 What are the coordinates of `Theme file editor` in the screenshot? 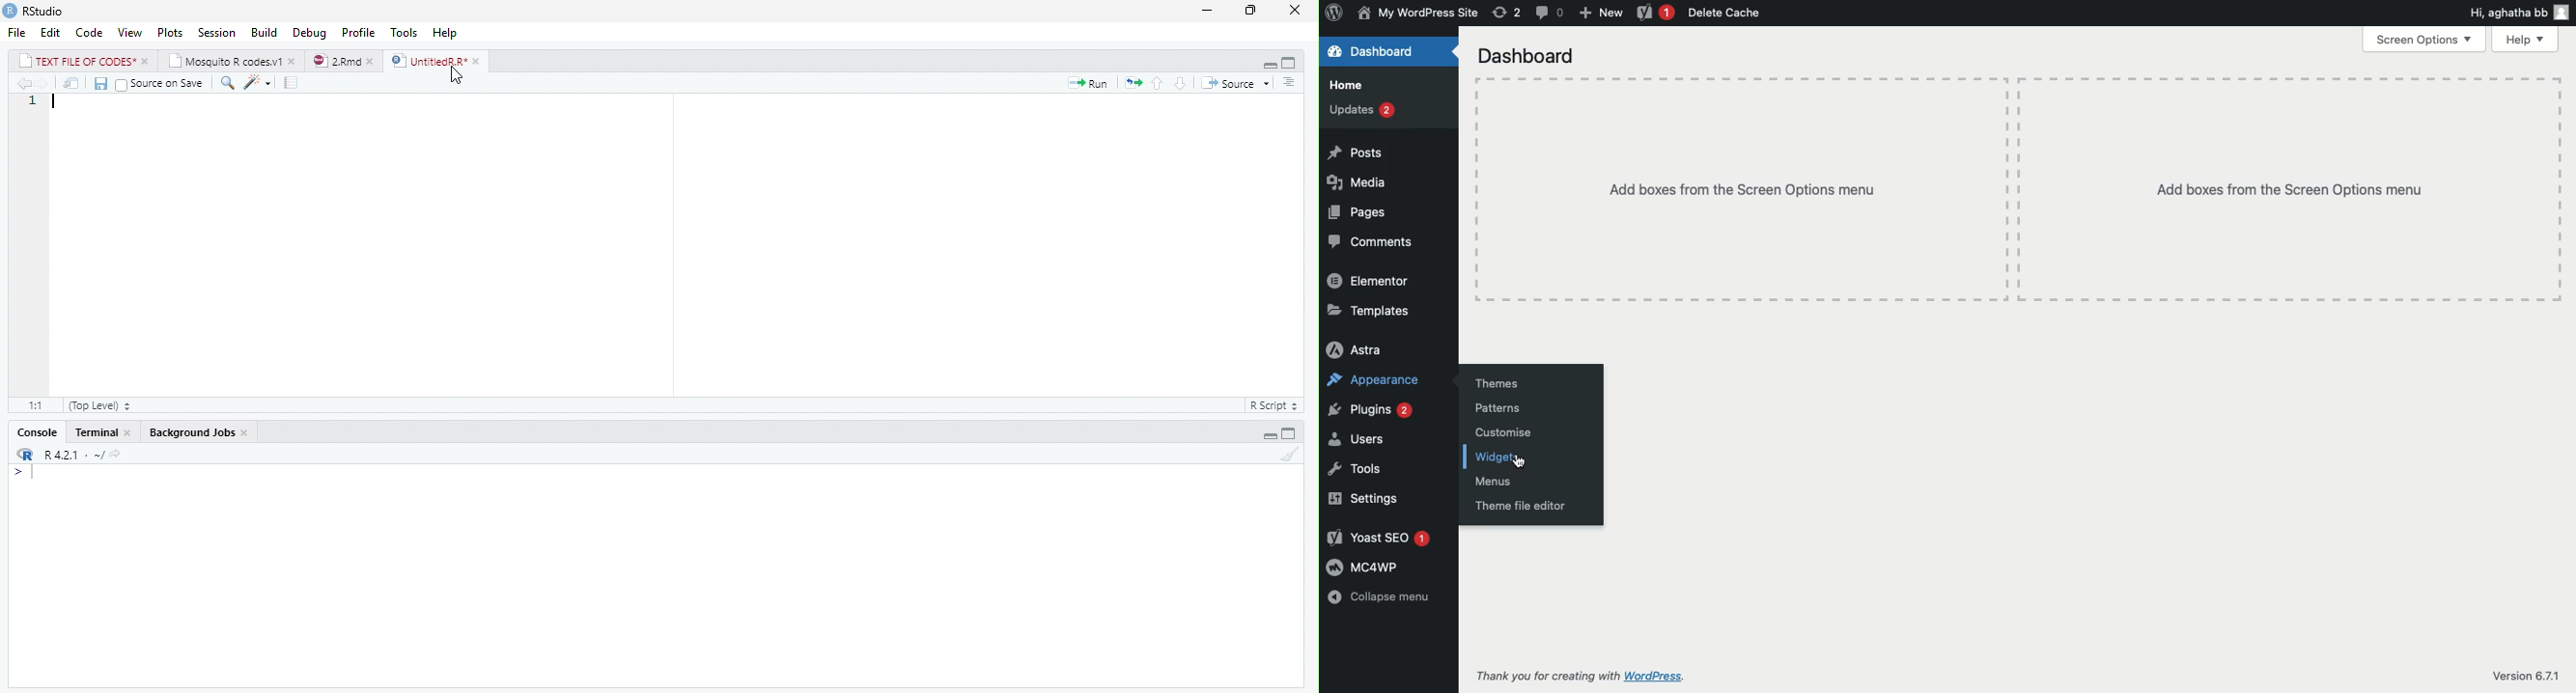 It's located at (1524, 510).